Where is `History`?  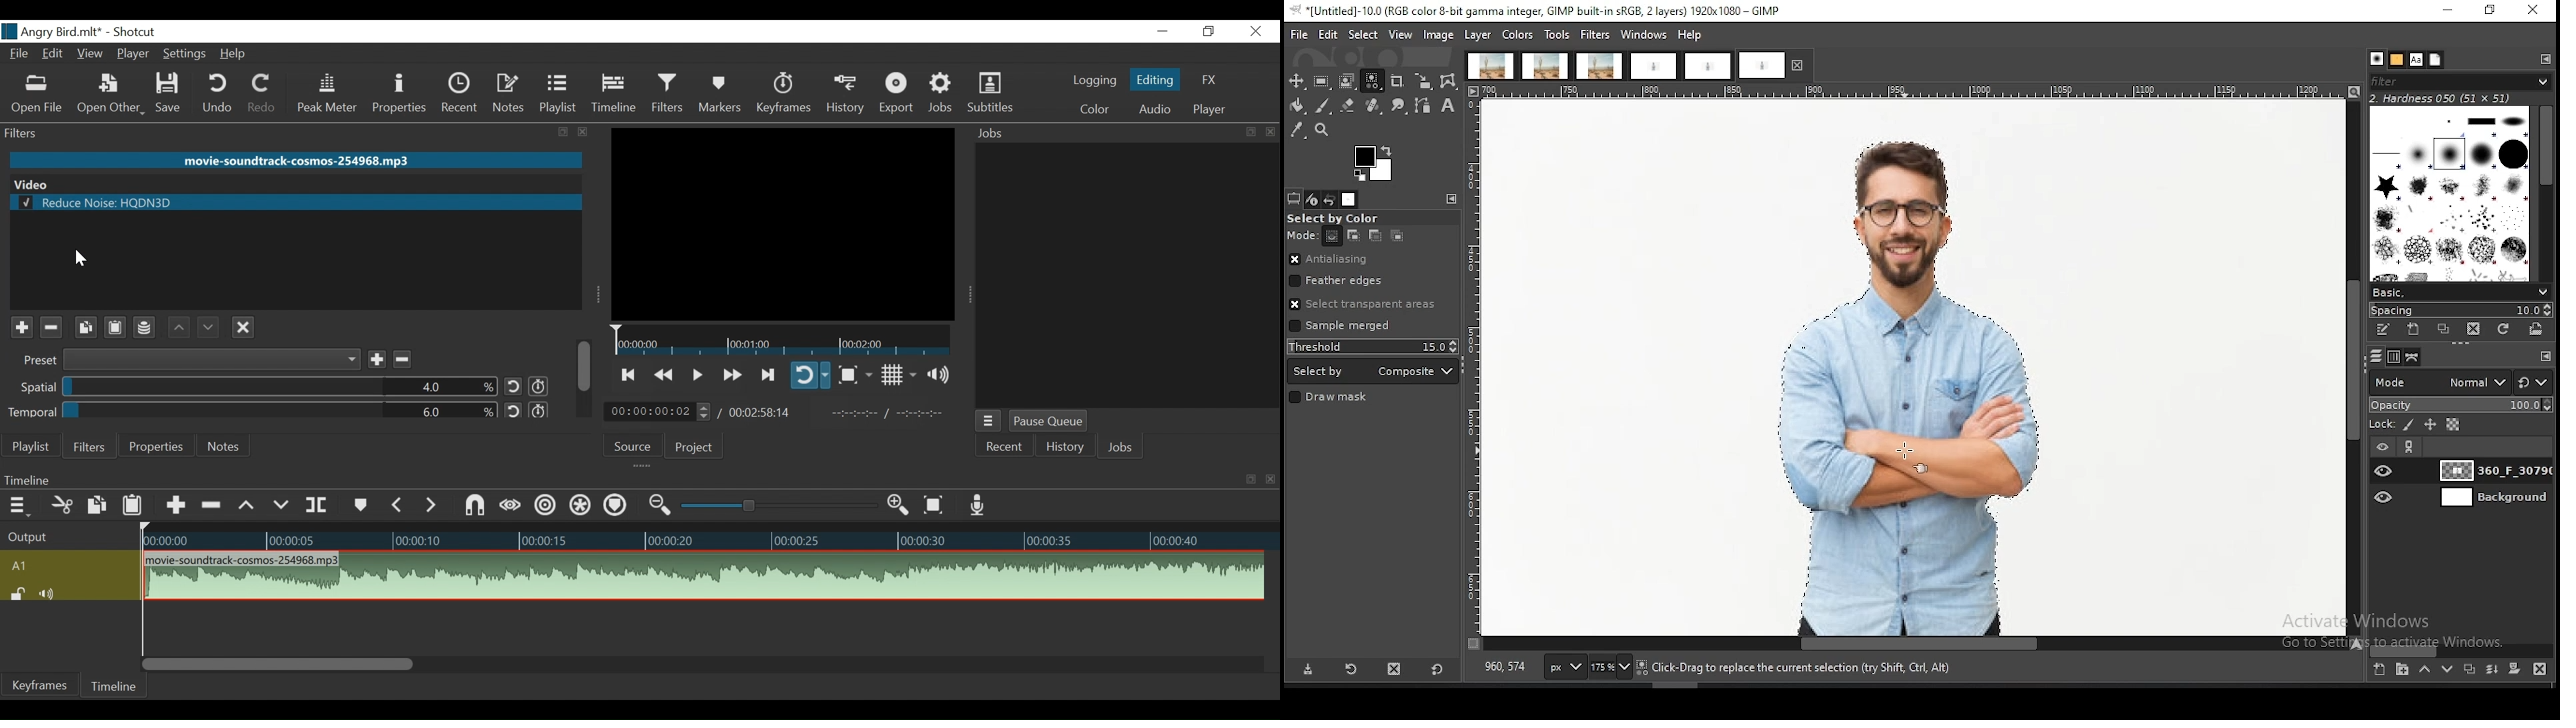 History is located at coordinates (1063, 448).